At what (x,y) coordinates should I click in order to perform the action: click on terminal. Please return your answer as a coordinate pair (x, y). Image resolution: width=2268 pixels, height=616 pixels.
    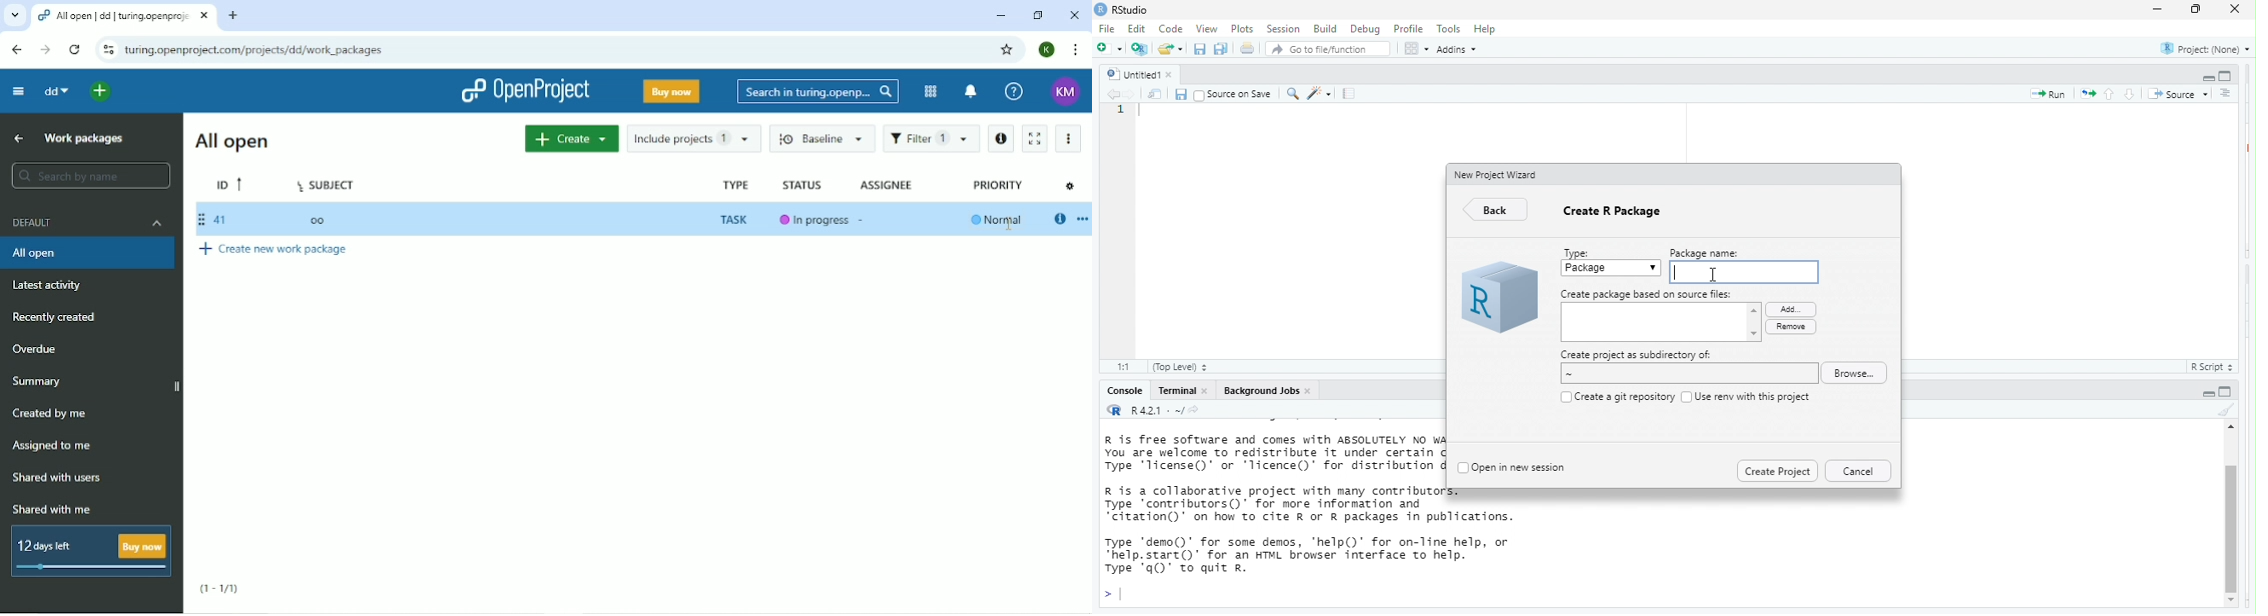
    Looking at the image, I should click on (1177, 391).